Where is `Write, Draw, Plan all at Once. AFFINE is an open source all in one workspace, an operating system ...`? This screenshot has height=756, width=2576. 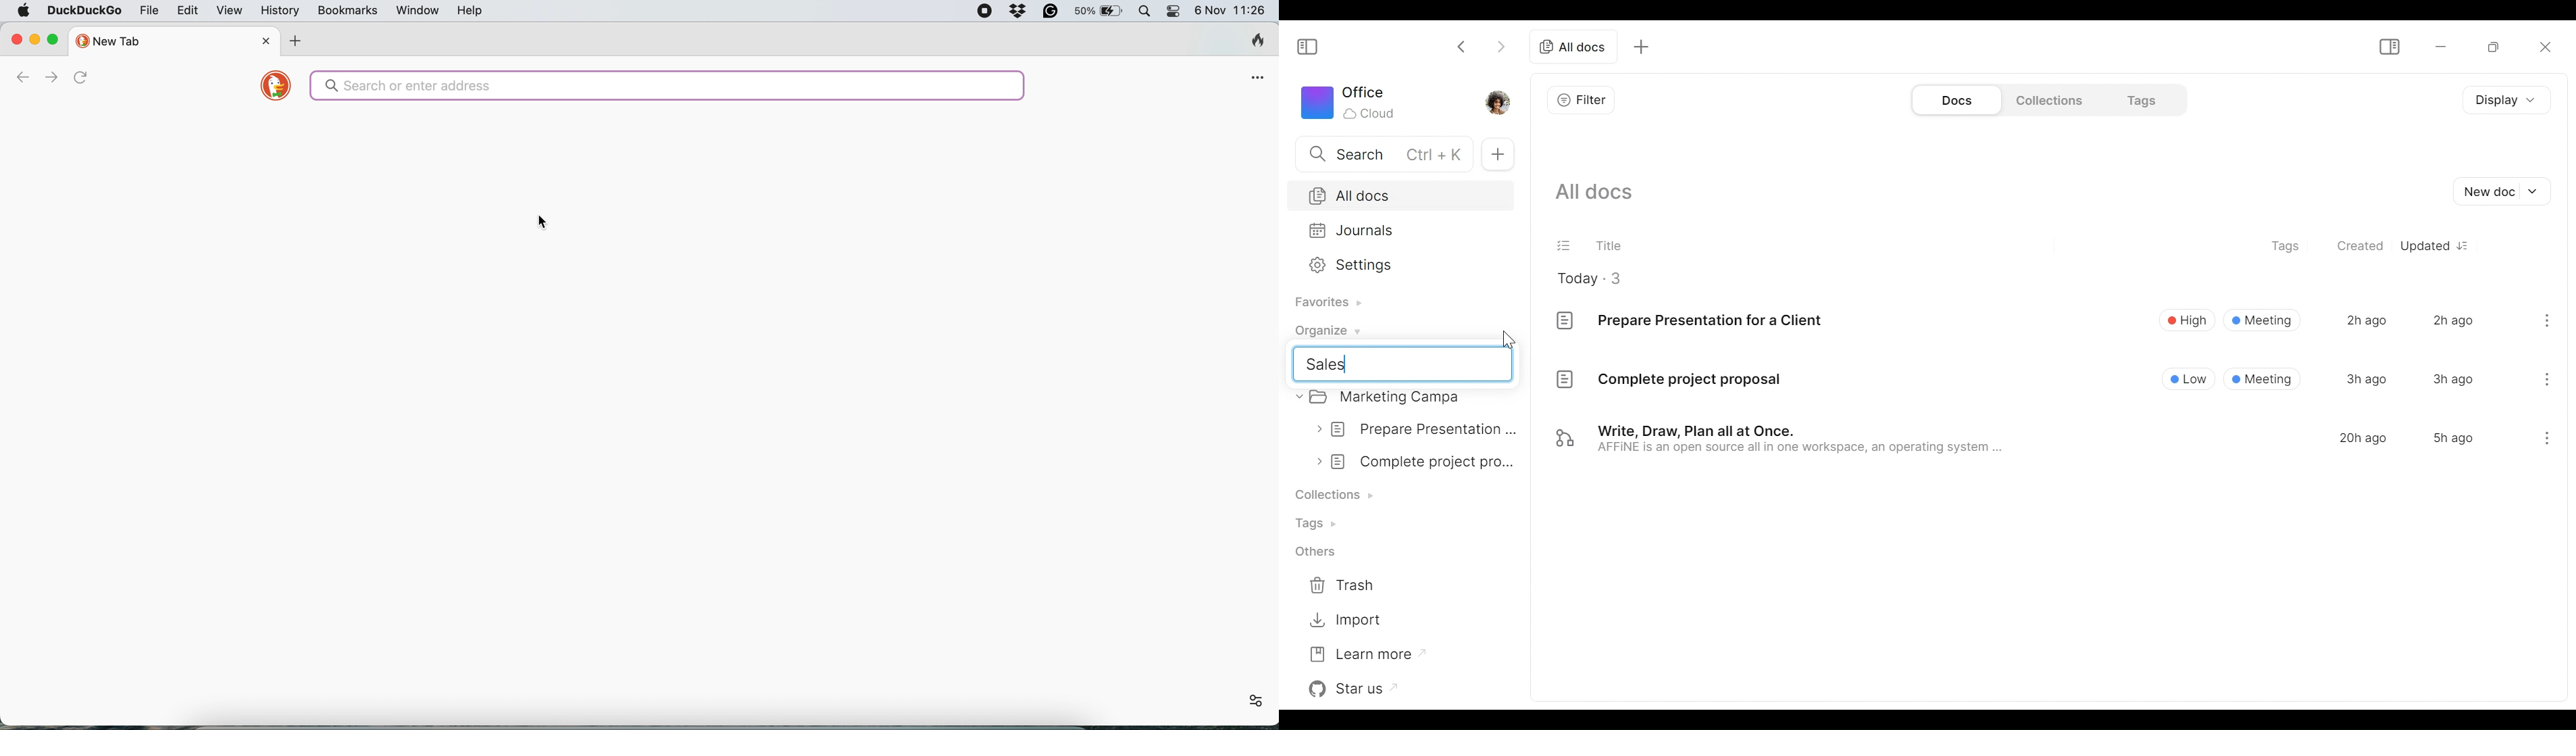
Write, Draw, Plan all at Once. AFFINE is an open source all in one workspace, an operating system ... is located at coordinates (1781, 441).